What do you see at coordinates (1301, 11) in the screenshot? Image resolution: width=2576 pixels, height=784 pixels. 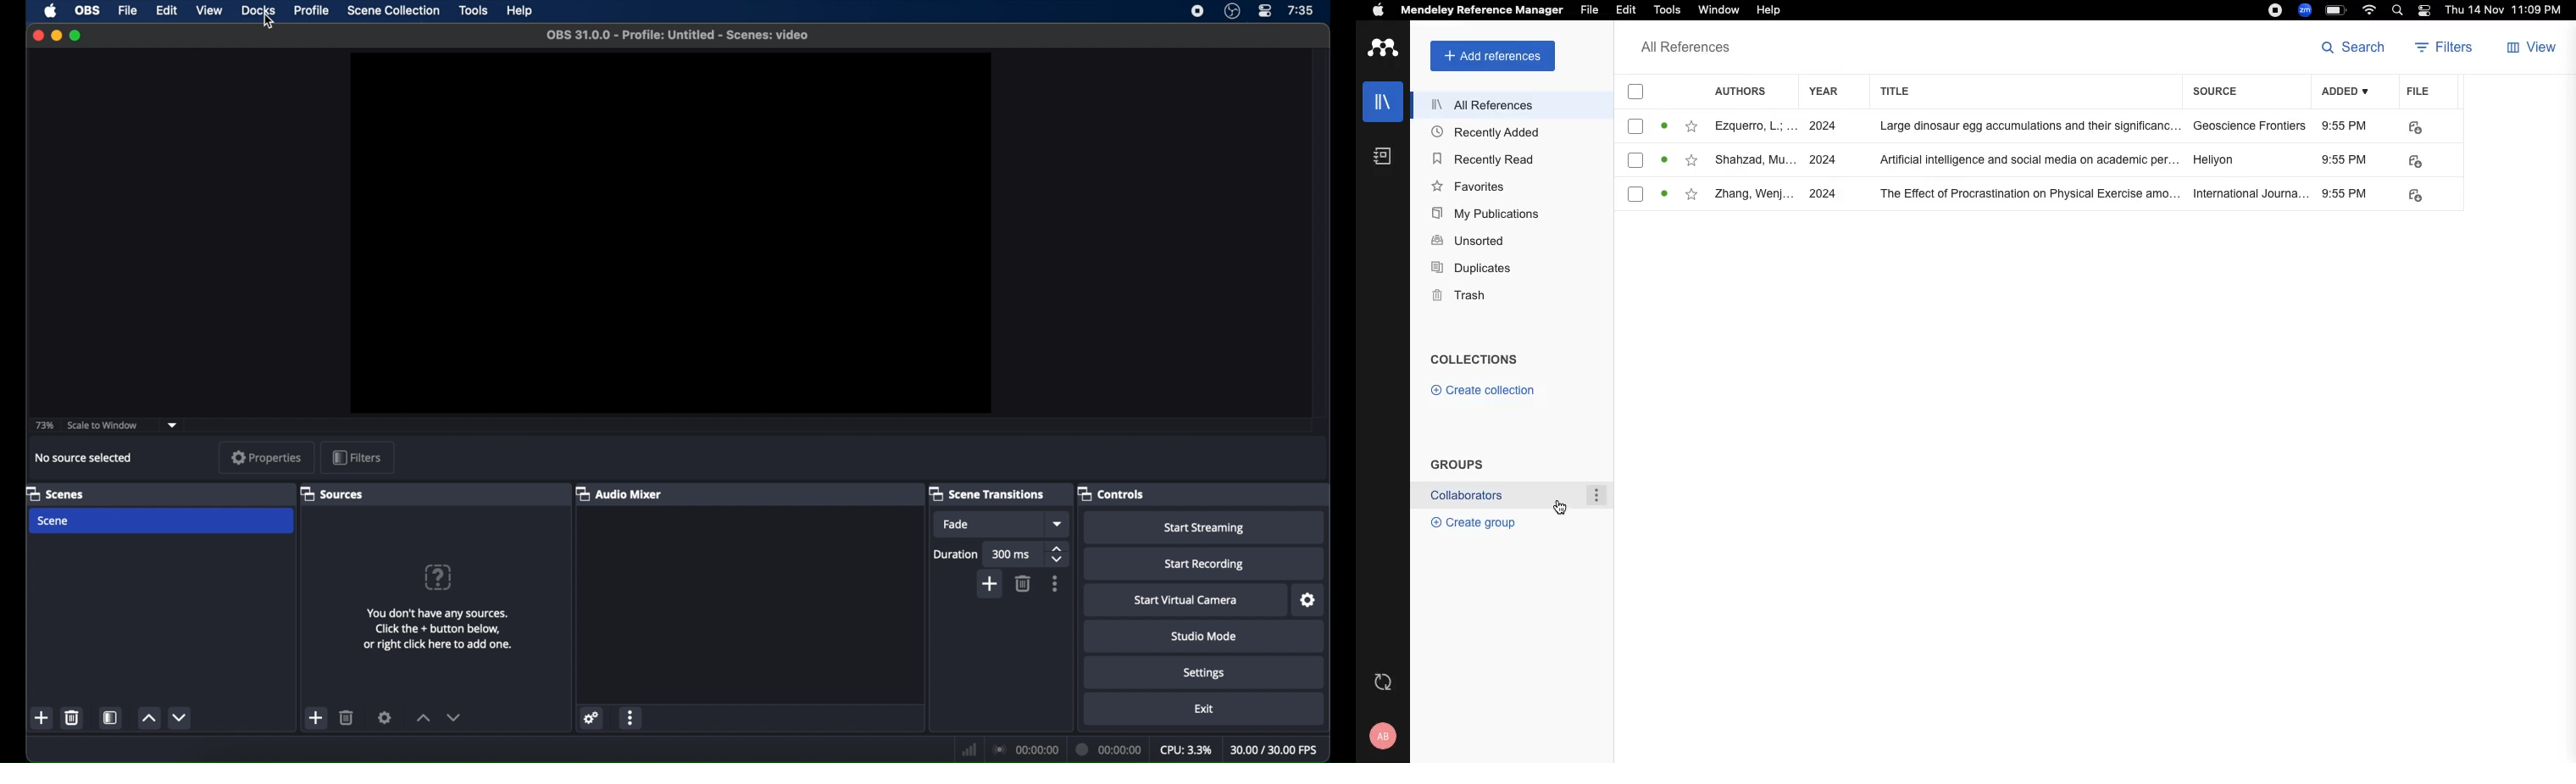 I see `7.35` at bounding box center [1301, 11].